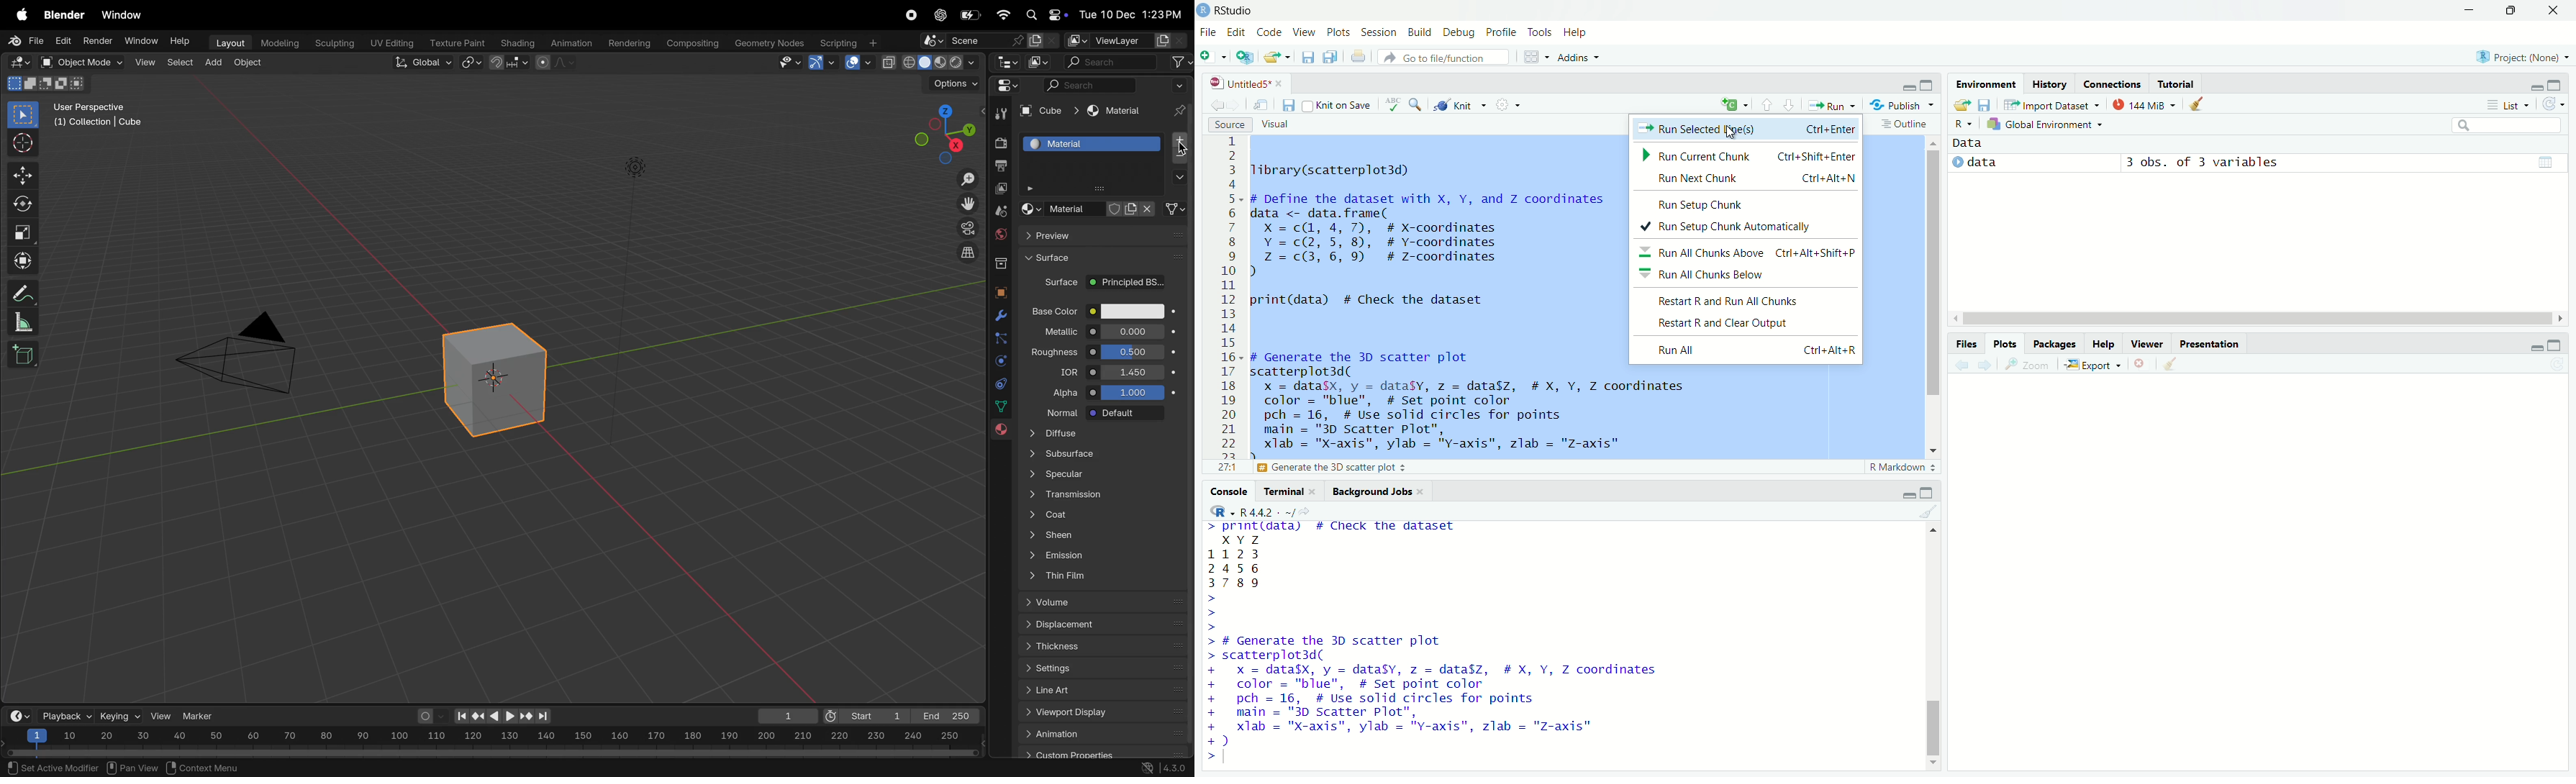 This screenshot has height=784, width=2576. I want to click on scrollbar, so click(1934, 648).